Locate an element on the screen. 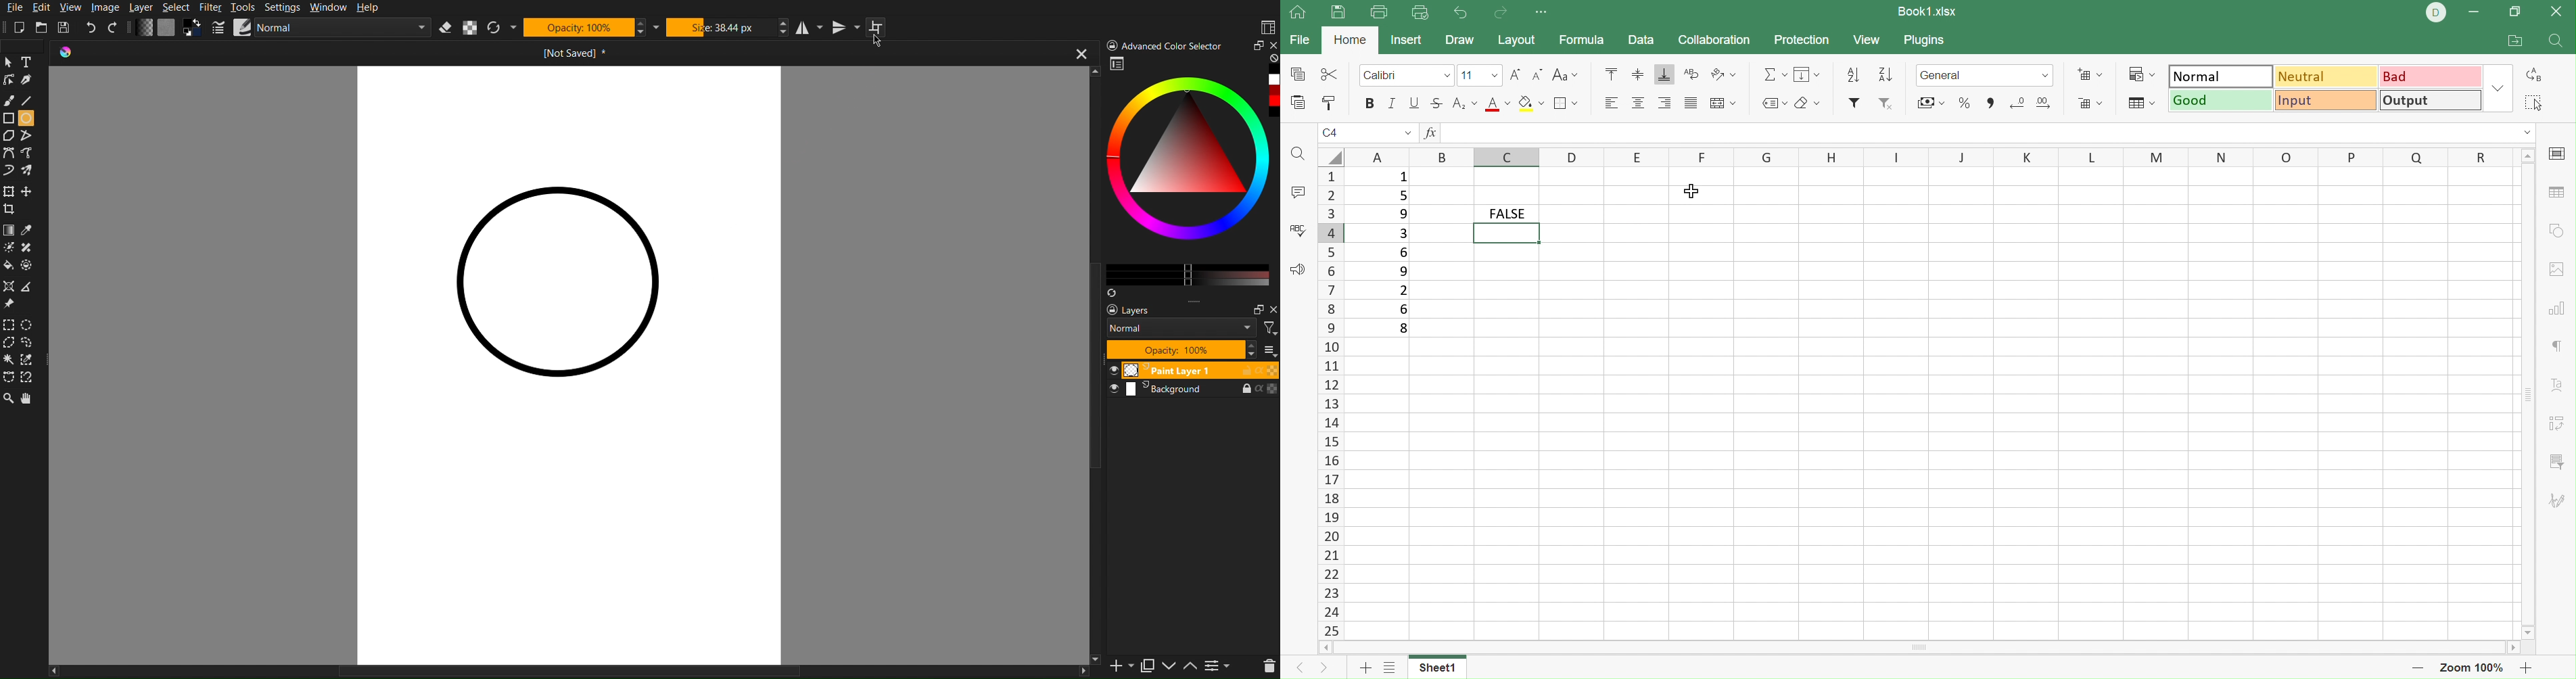 Image resolution: width=2576 pixels, height=700 pixels. Draw is located at coordinates (1459, 40).